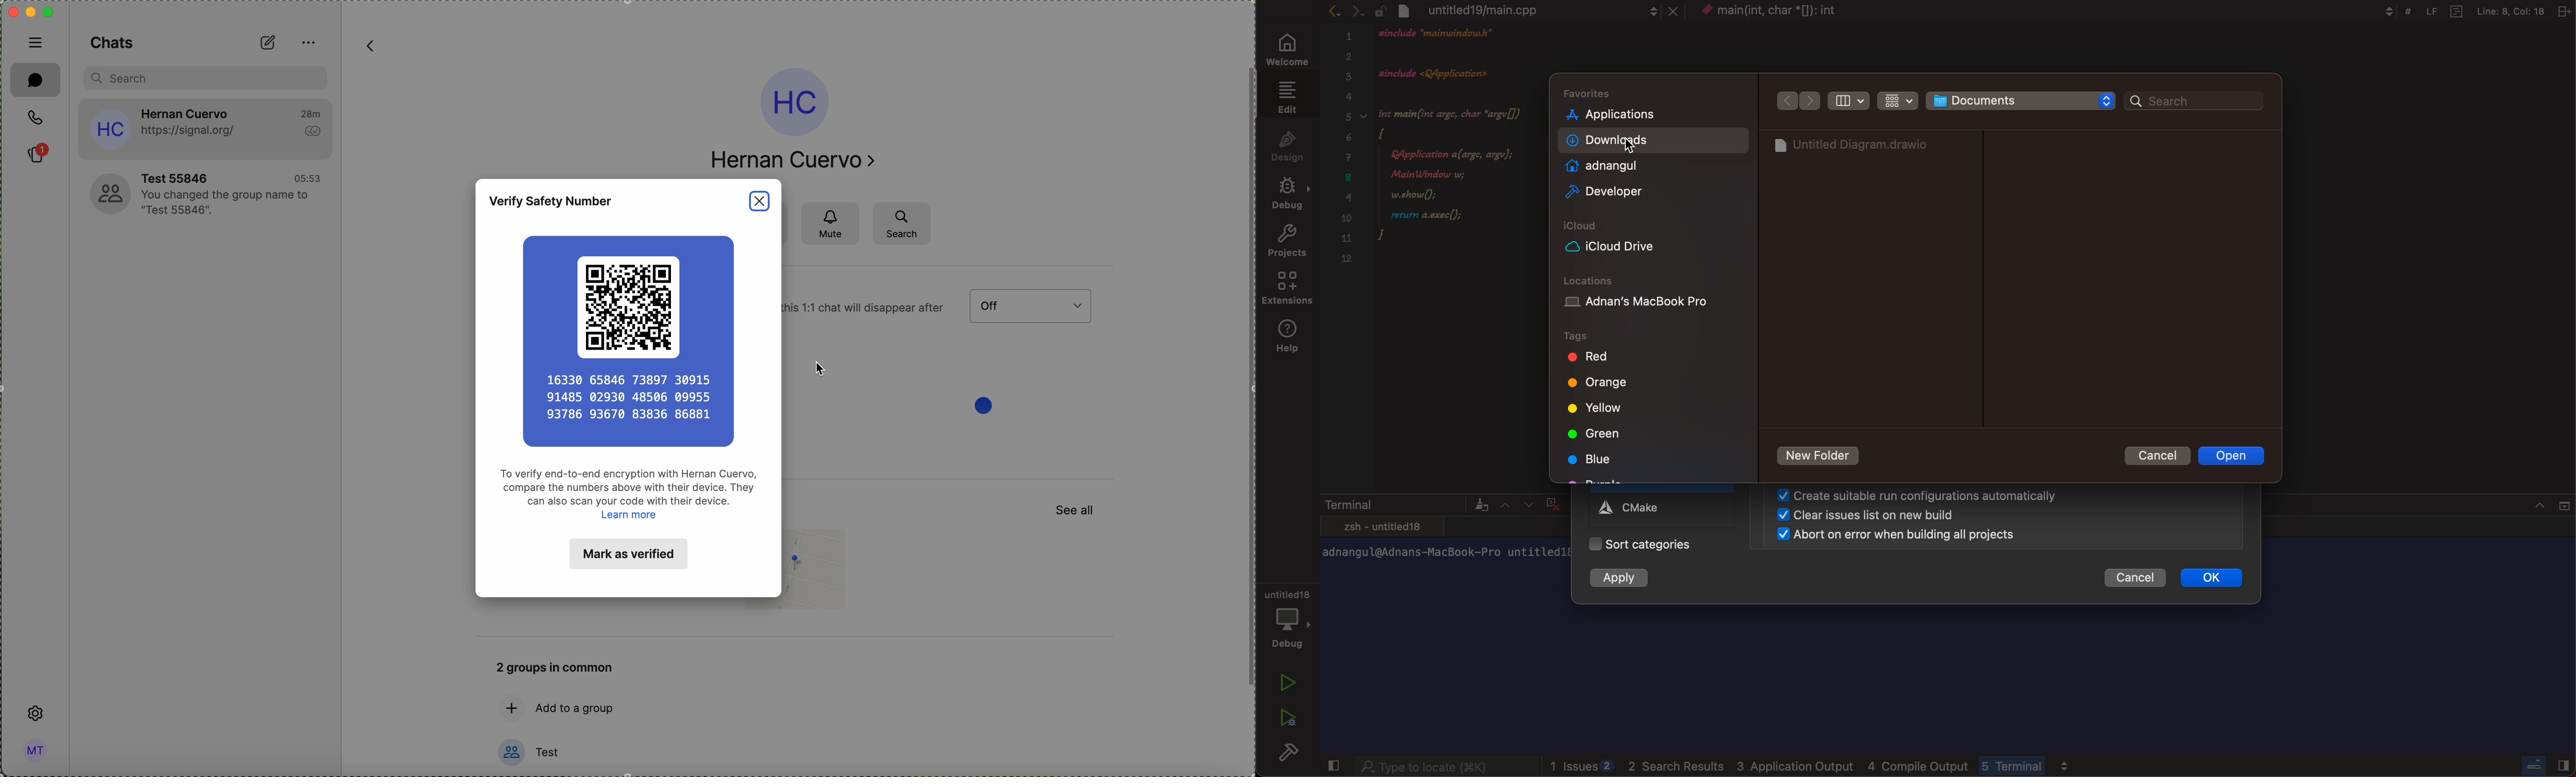 This screenshot has height=784, width=2576. What do you see at coordinates (1538, 10) in the screenshot?
I see `file tab` at bounding box center [1538, 10].